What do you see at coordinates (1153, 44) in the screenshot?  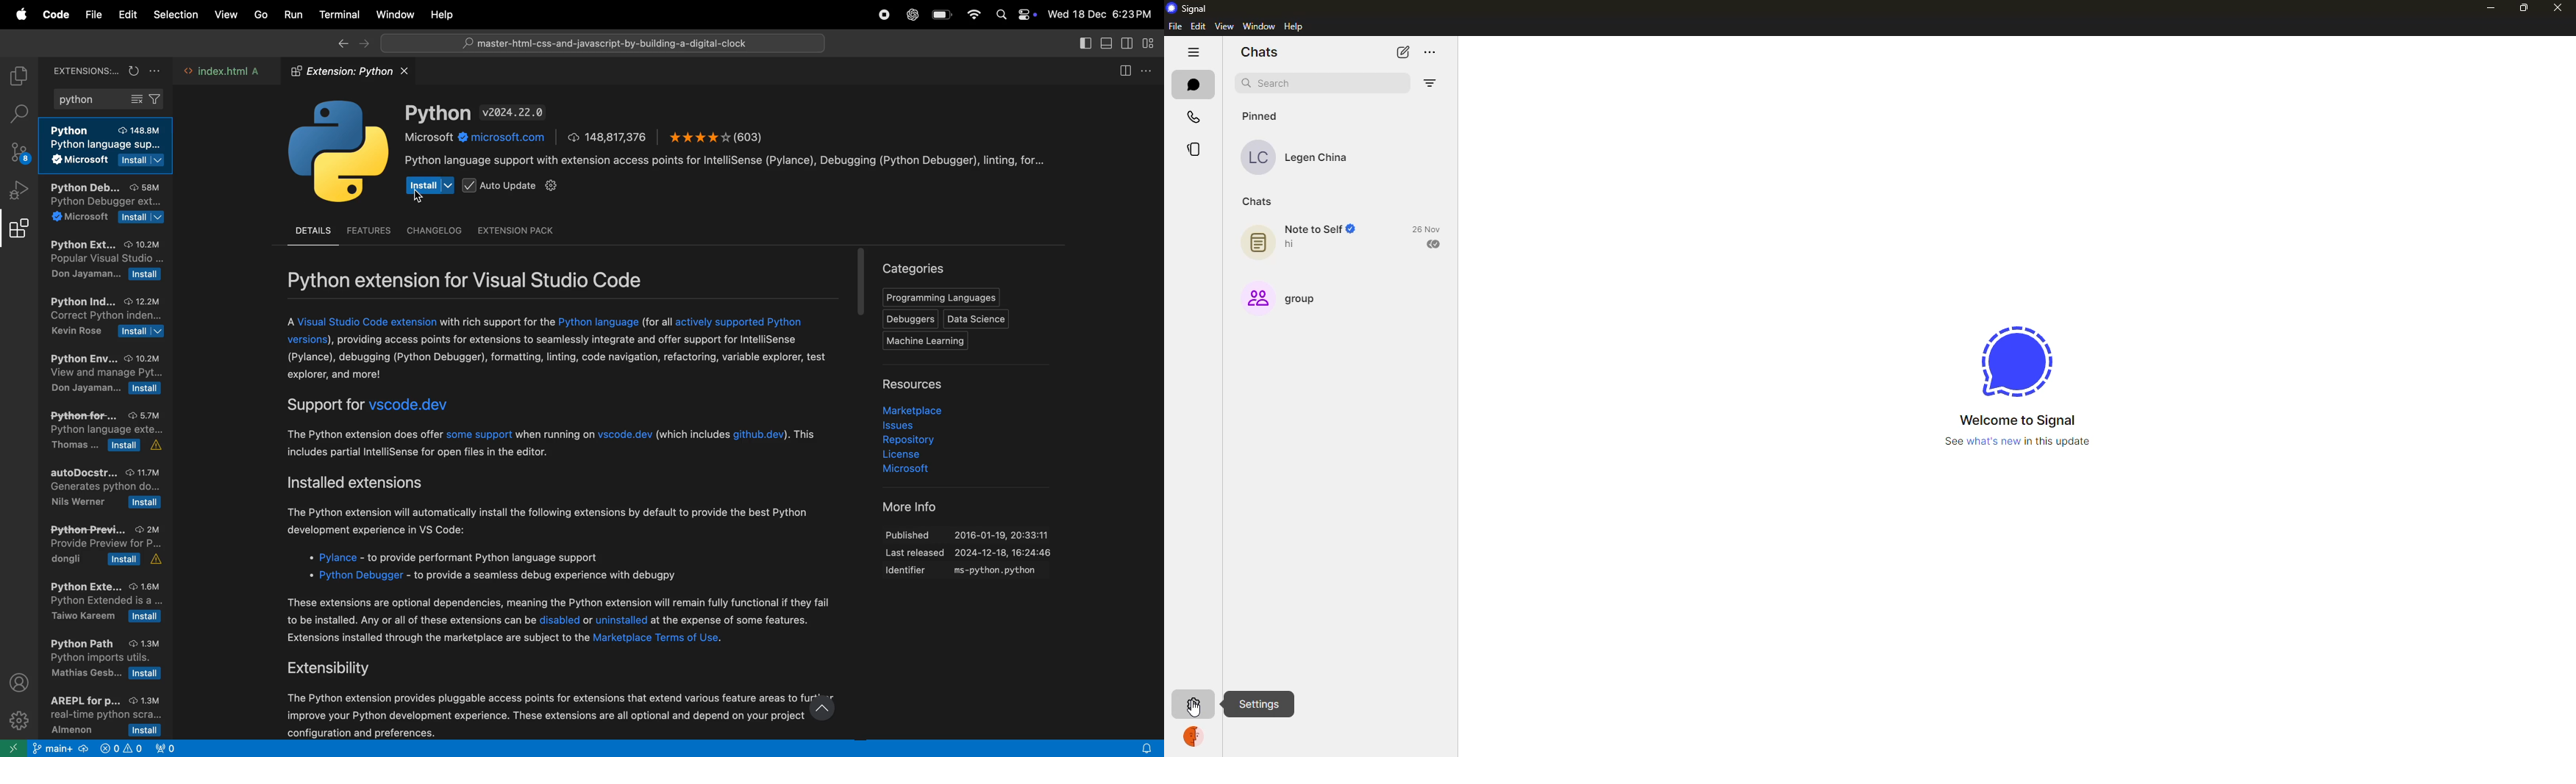 I see `customize layout` at bounding box center [1153, 44].